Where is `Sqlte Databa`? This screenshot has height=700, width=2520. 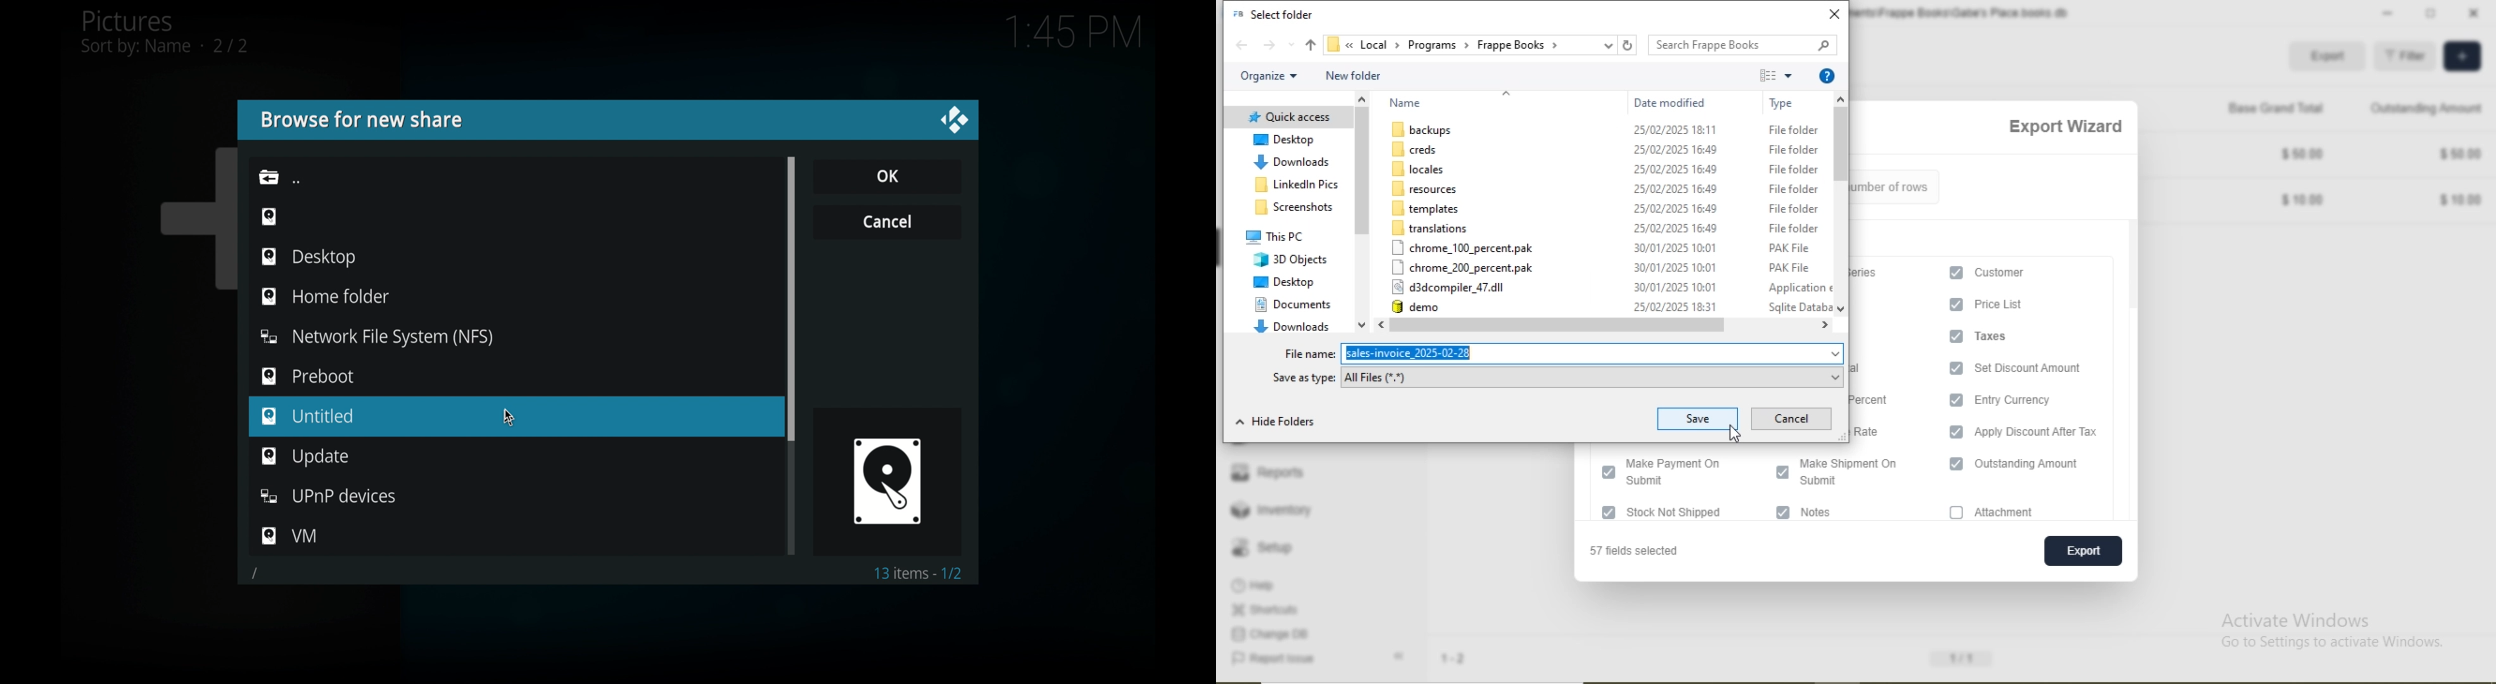
Sqlte Databa is located at coordinates (1800, 307).